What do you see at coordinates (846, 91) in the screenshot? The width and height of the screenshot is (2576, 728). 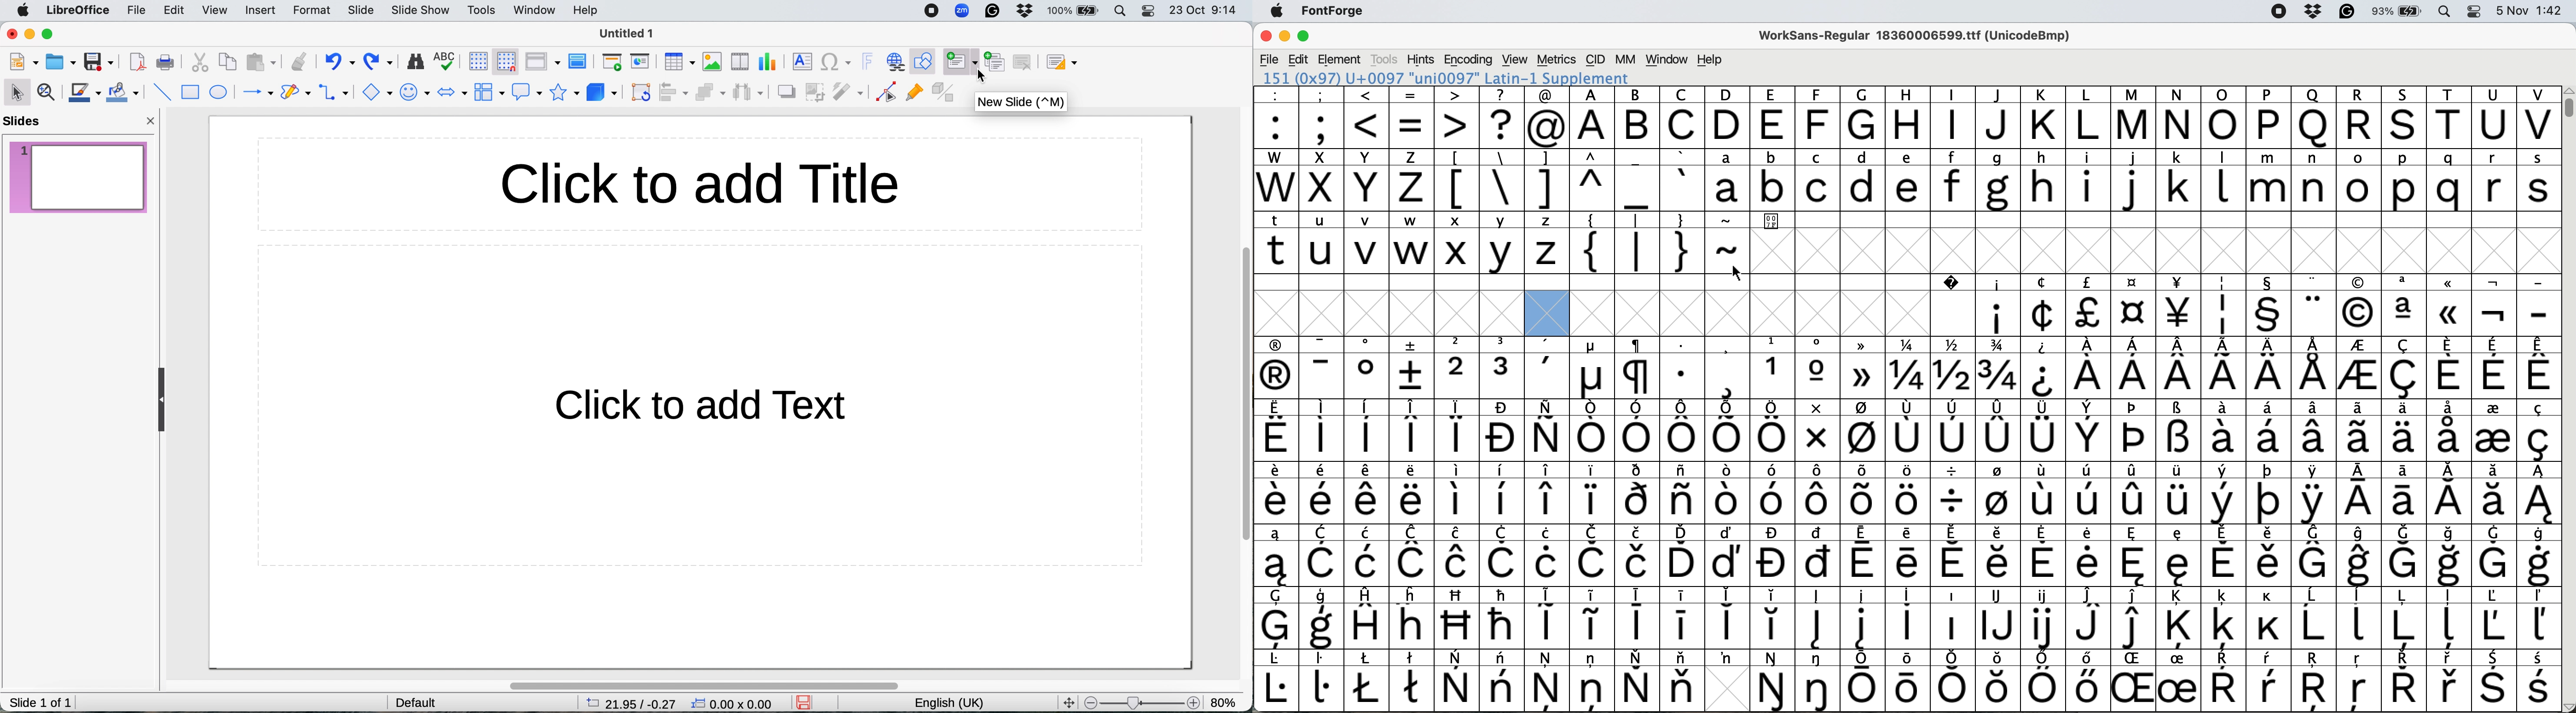 I see `filter` at bounding box center [846, 91].